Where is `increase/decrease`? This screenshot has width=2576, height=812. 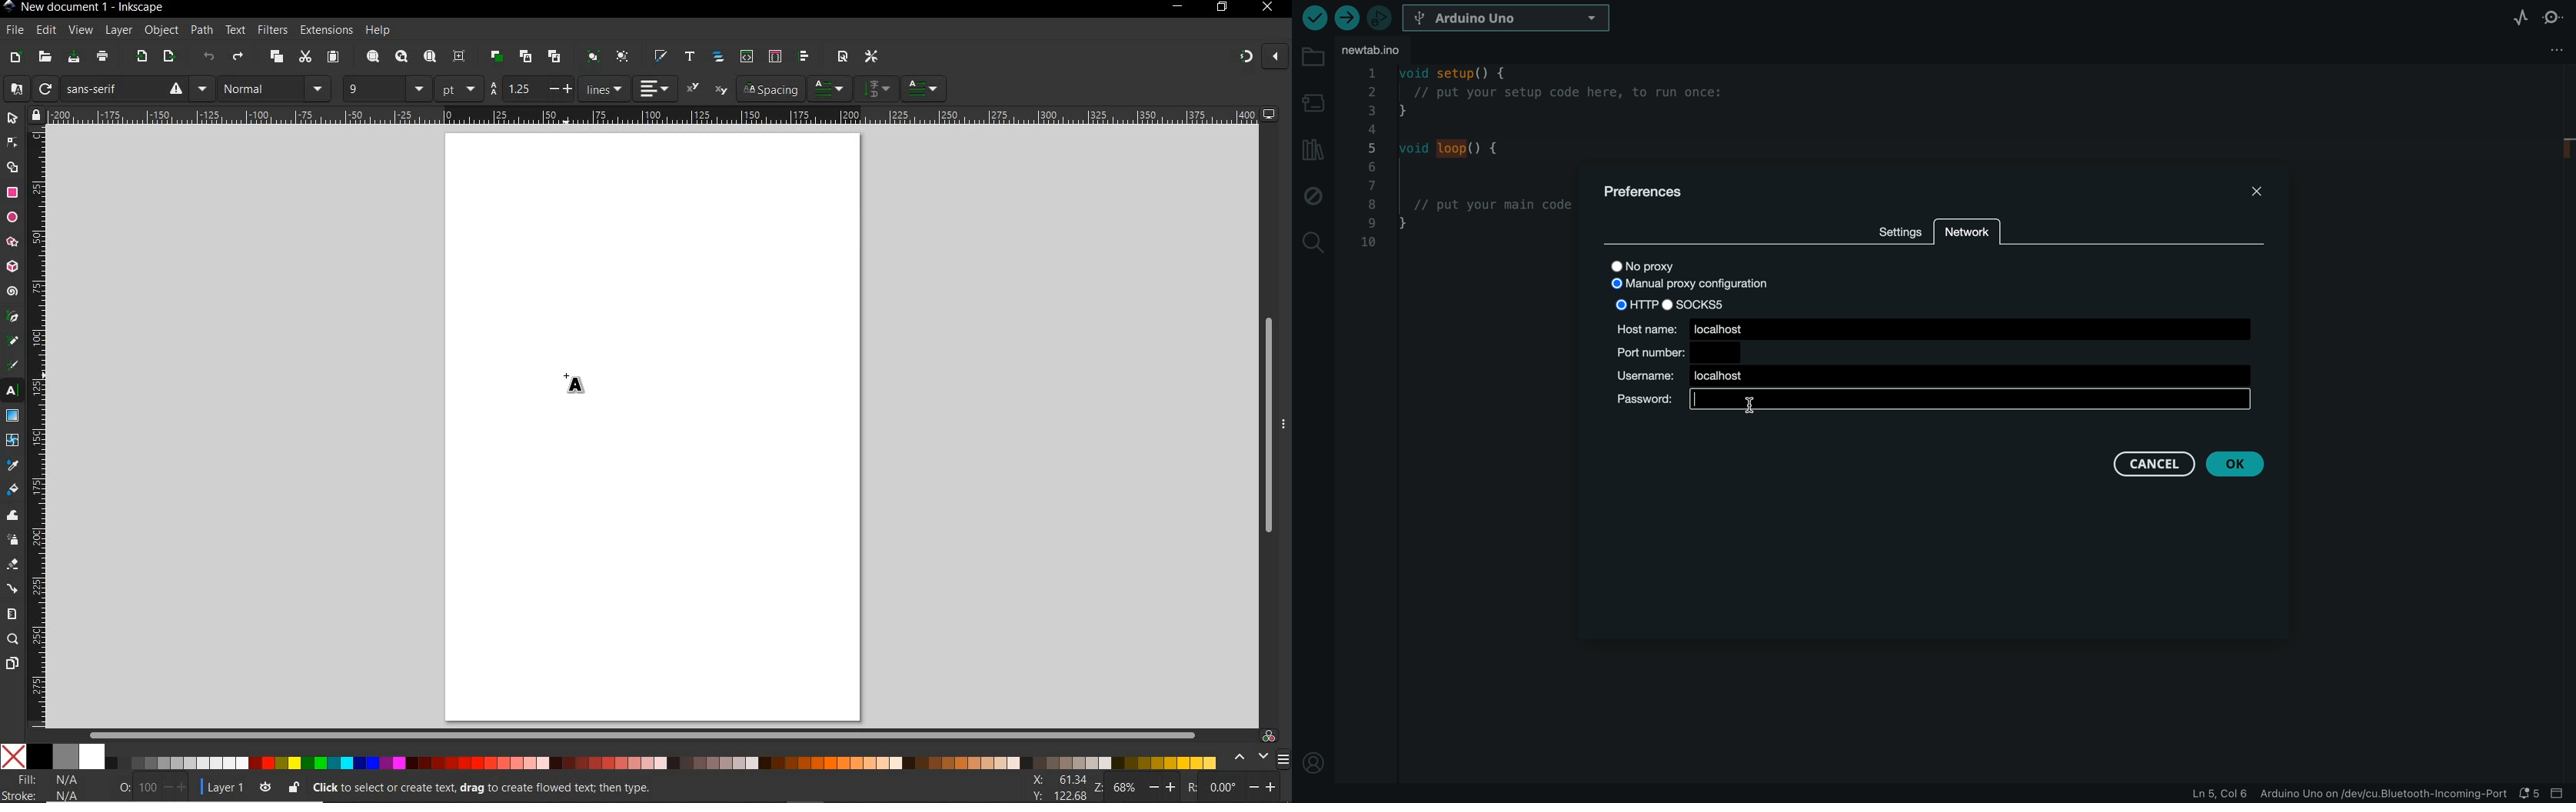
increase/decrease is located at coordinates (176, 787).